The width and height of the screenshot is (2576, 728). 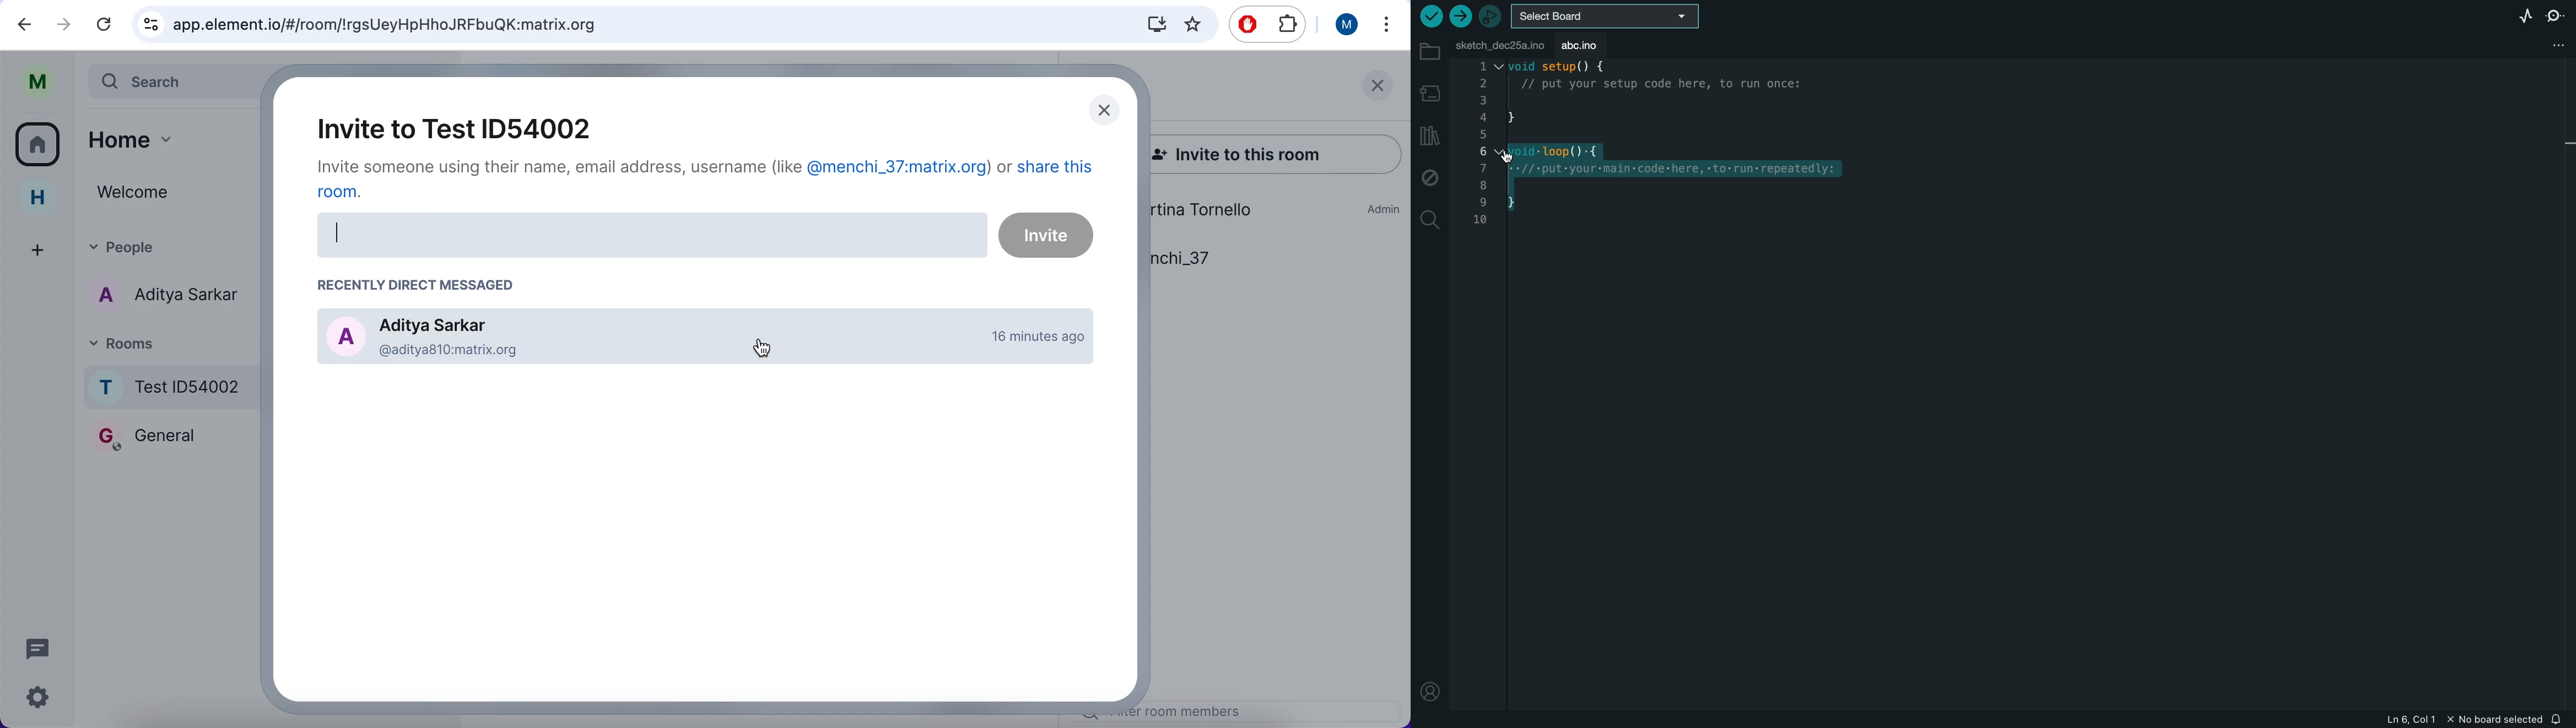 What do you see at coordinates (1153, 25) in the screenshot?
I see `donwloads` at bounding box center [1153, 25].